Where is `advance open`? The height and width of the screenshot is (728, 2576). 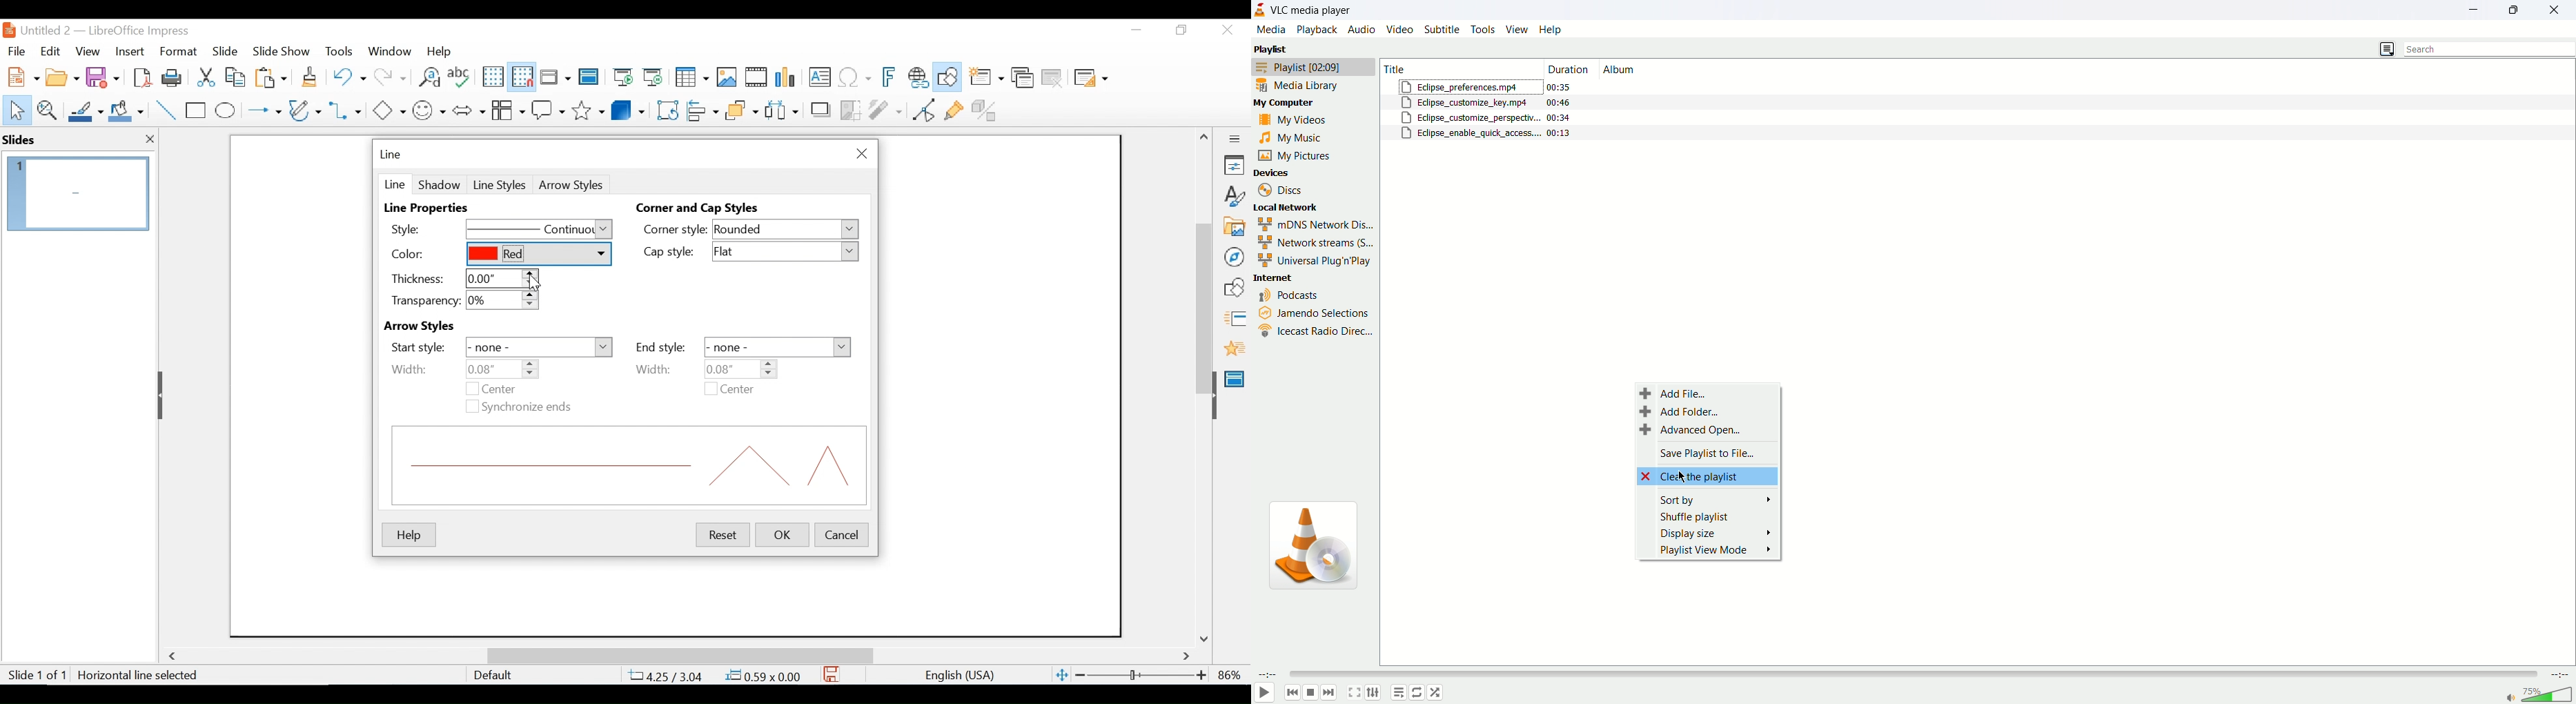
advance open is located at coordinates (1690, 431).